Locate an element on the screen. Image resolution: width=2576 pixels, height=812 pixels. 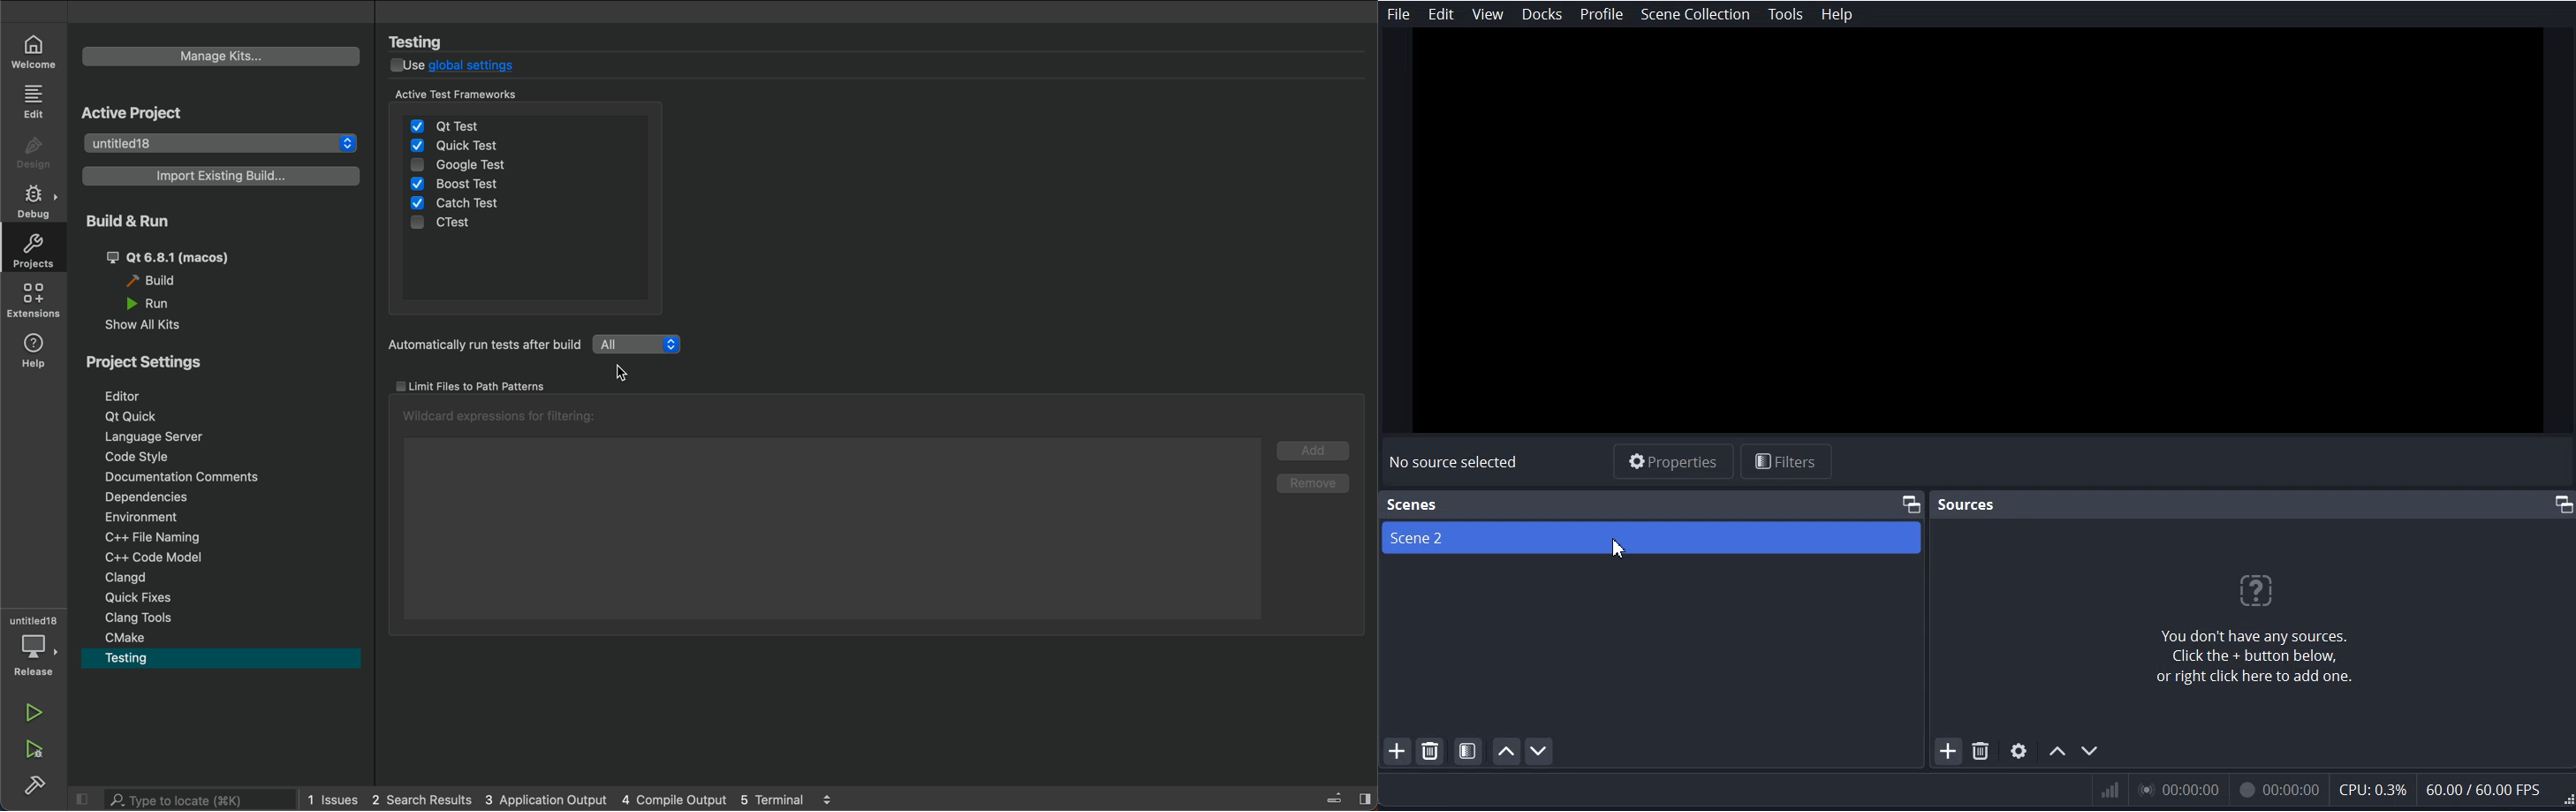
clang tools is located at coordinates (149, 620).